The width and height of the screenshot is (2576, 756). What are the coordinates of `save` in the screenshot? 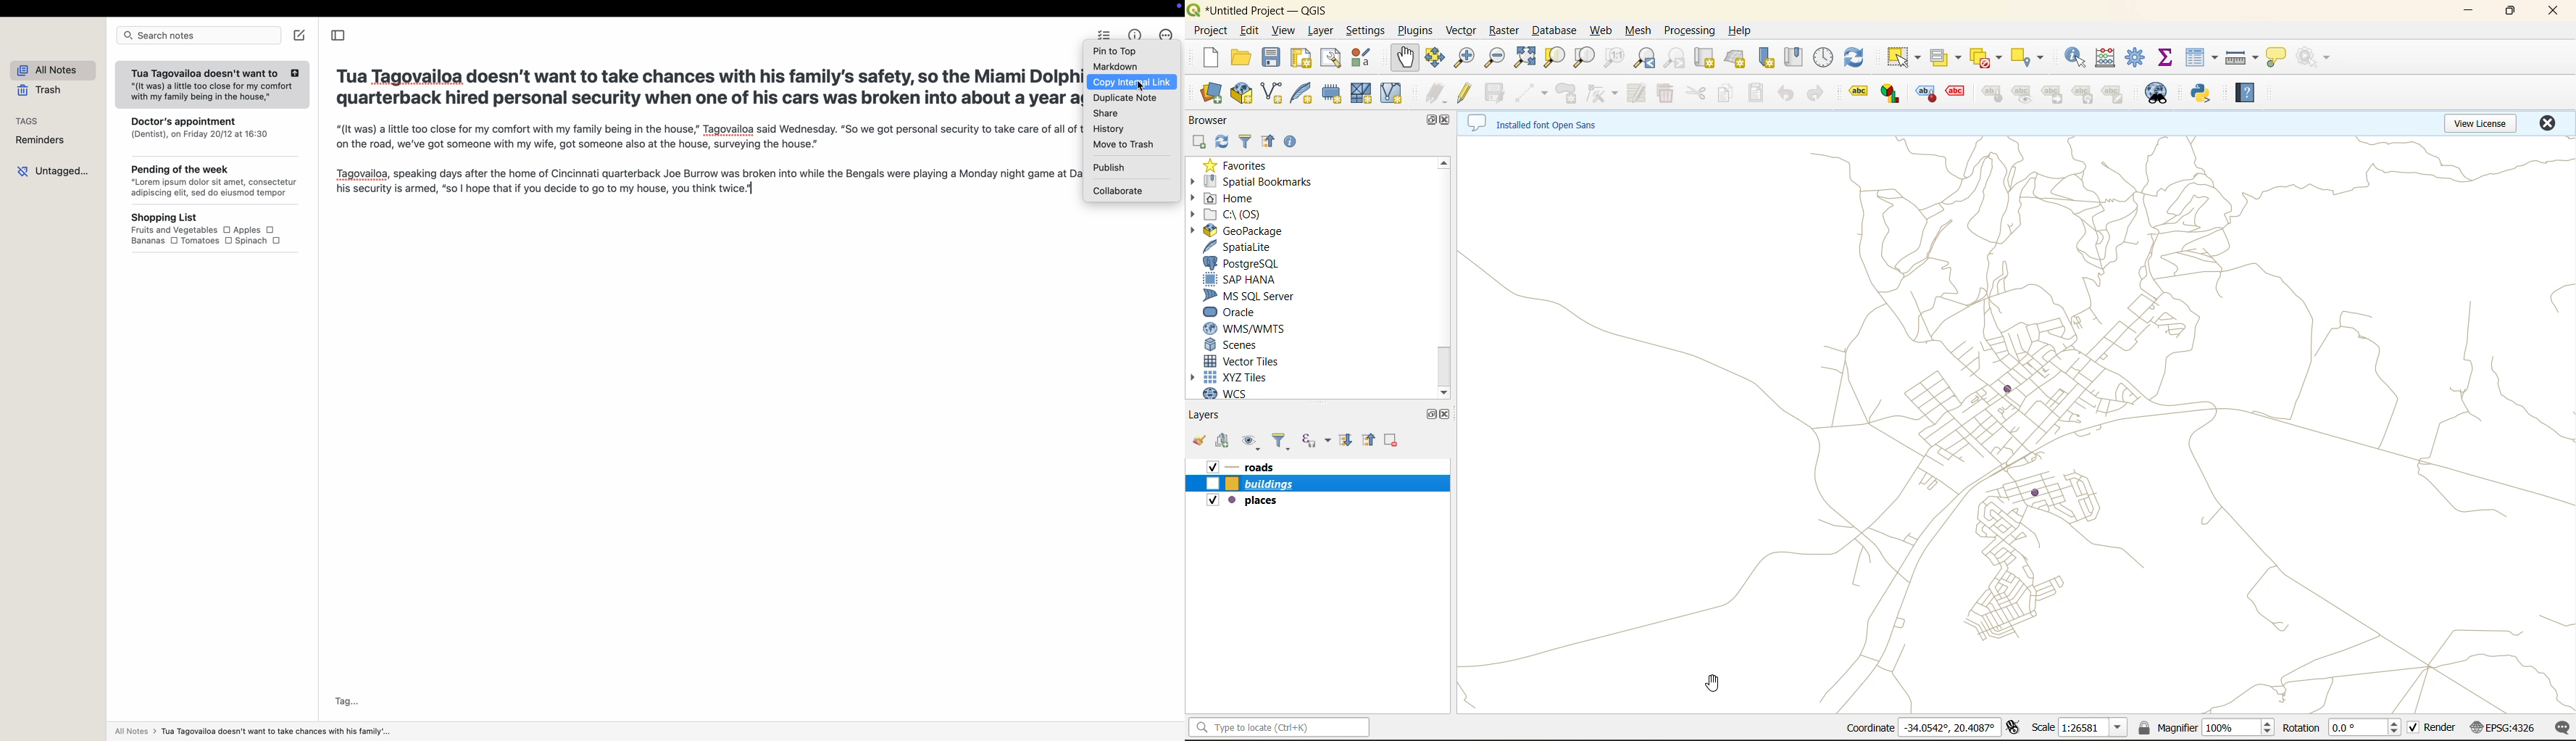 It's located at (1272, 57).